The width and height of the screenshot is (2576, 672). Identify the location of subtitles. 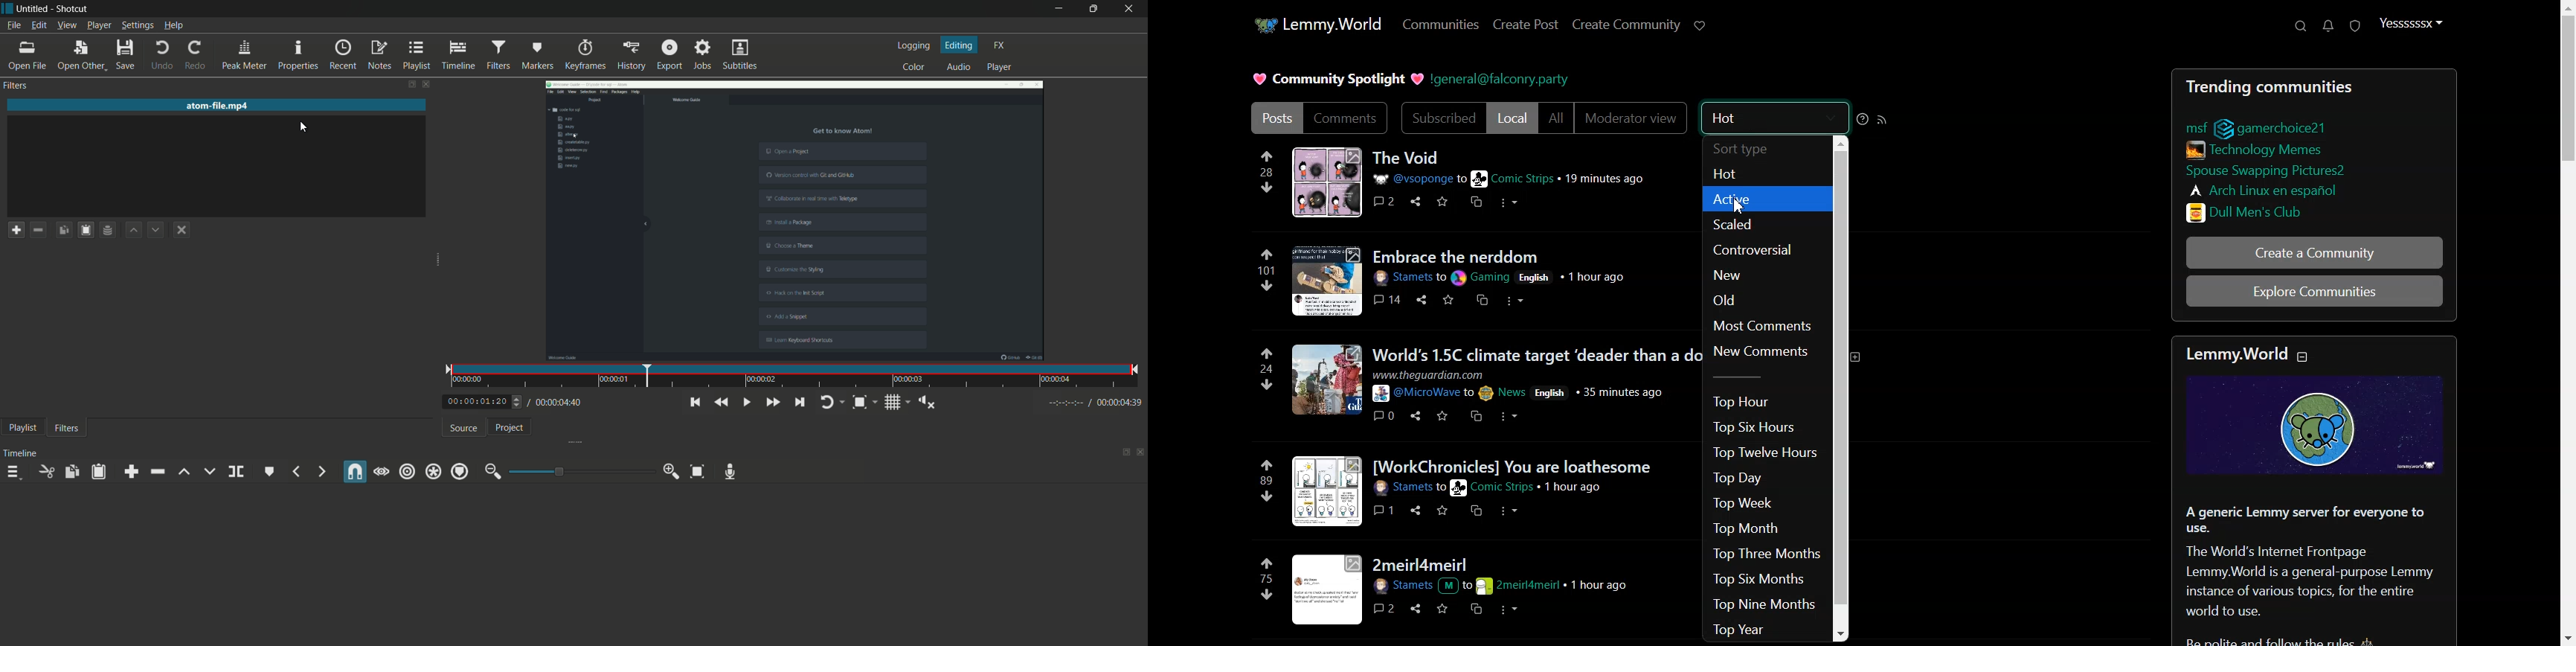
(740, 54).